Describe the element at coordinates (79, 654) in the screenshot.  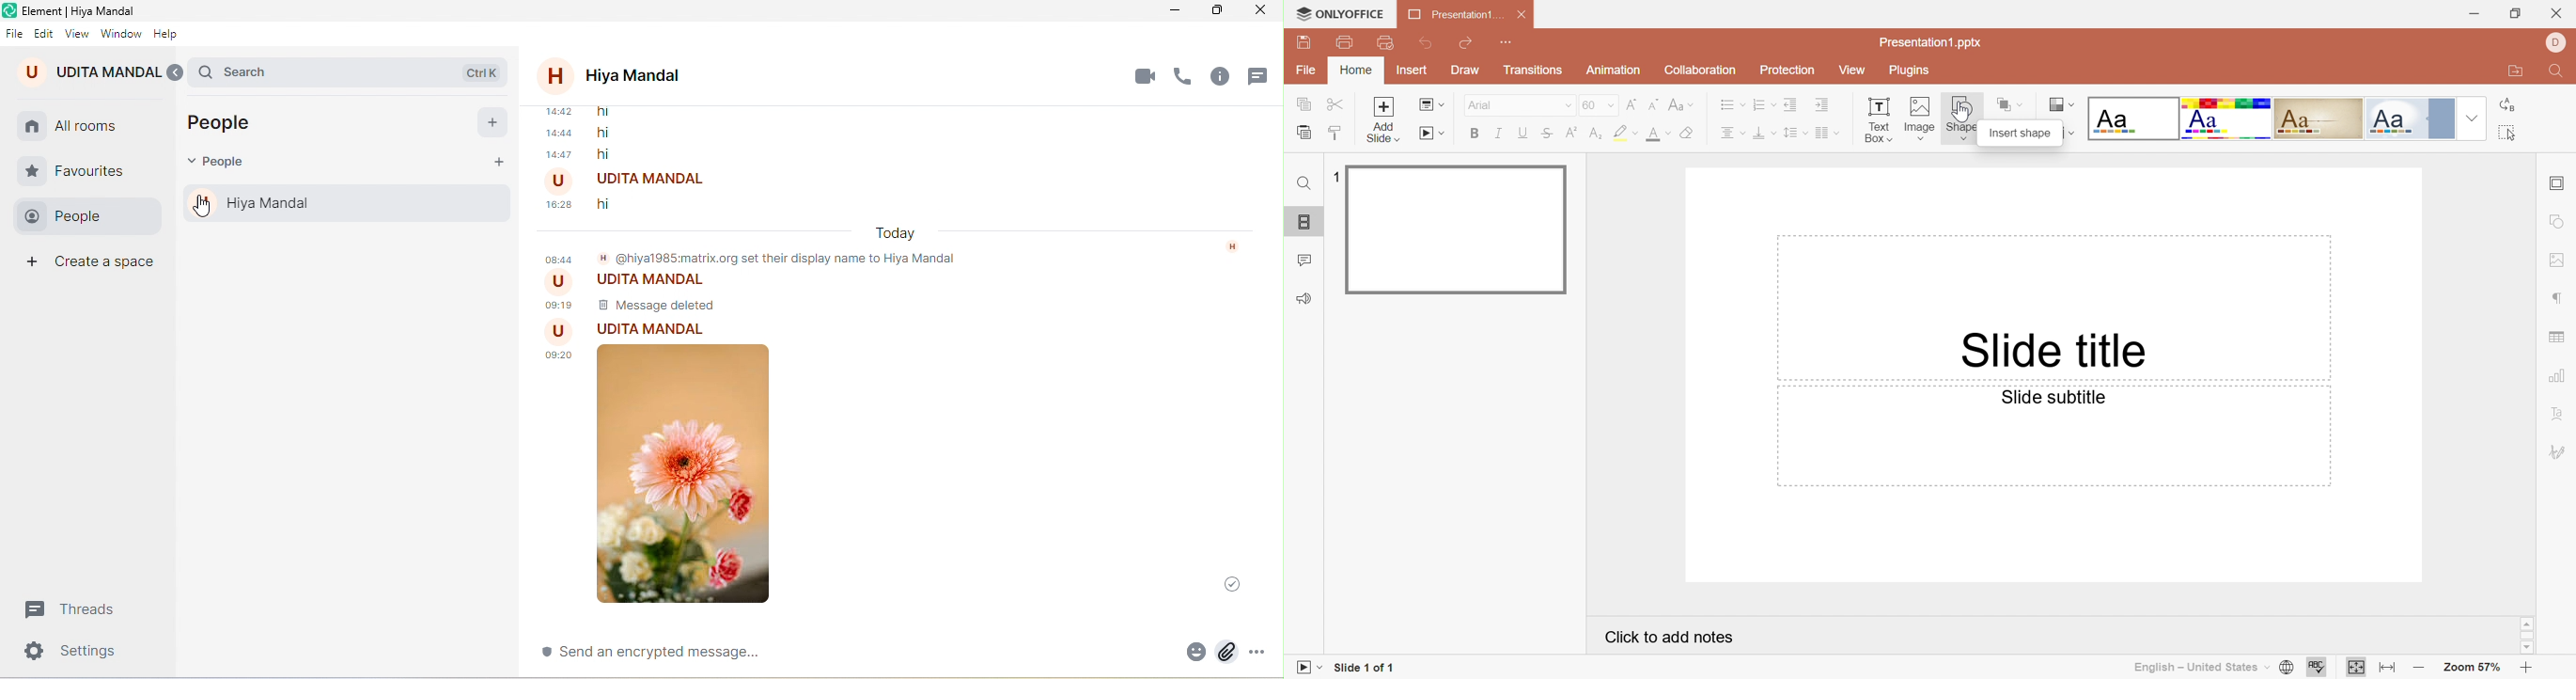
I see `settings` at that location.